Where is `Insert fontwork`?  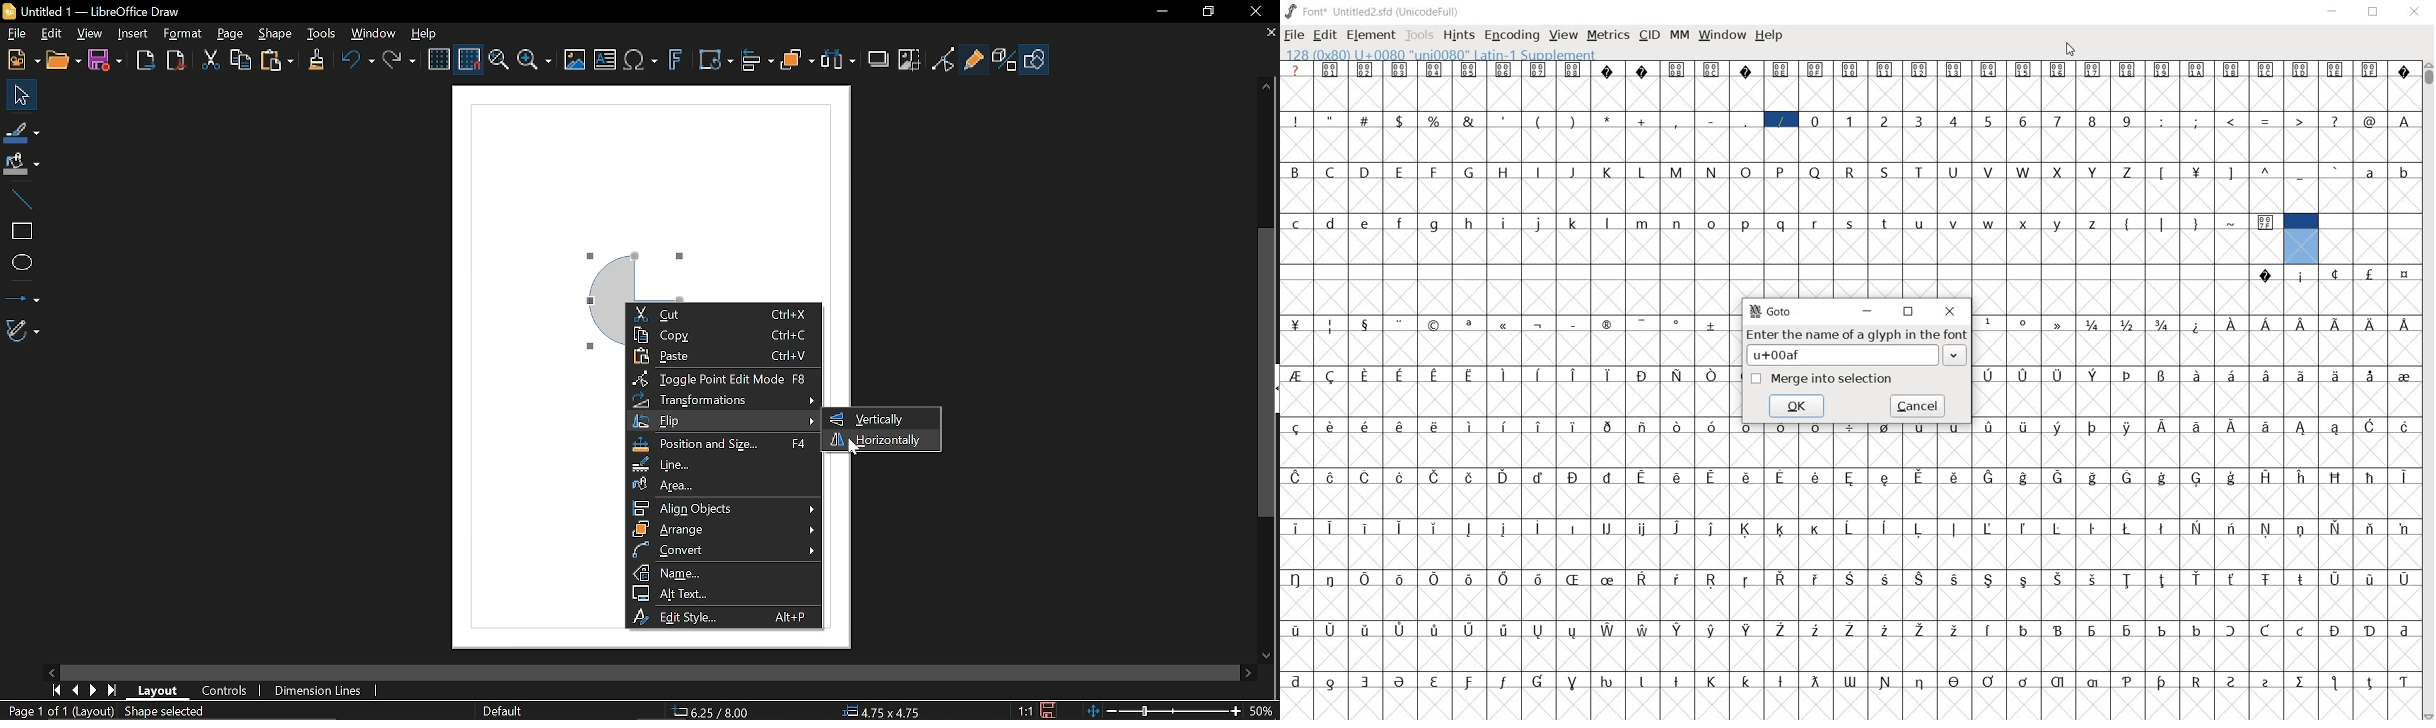
Insert fontwork is located at coordinates (678, 60).